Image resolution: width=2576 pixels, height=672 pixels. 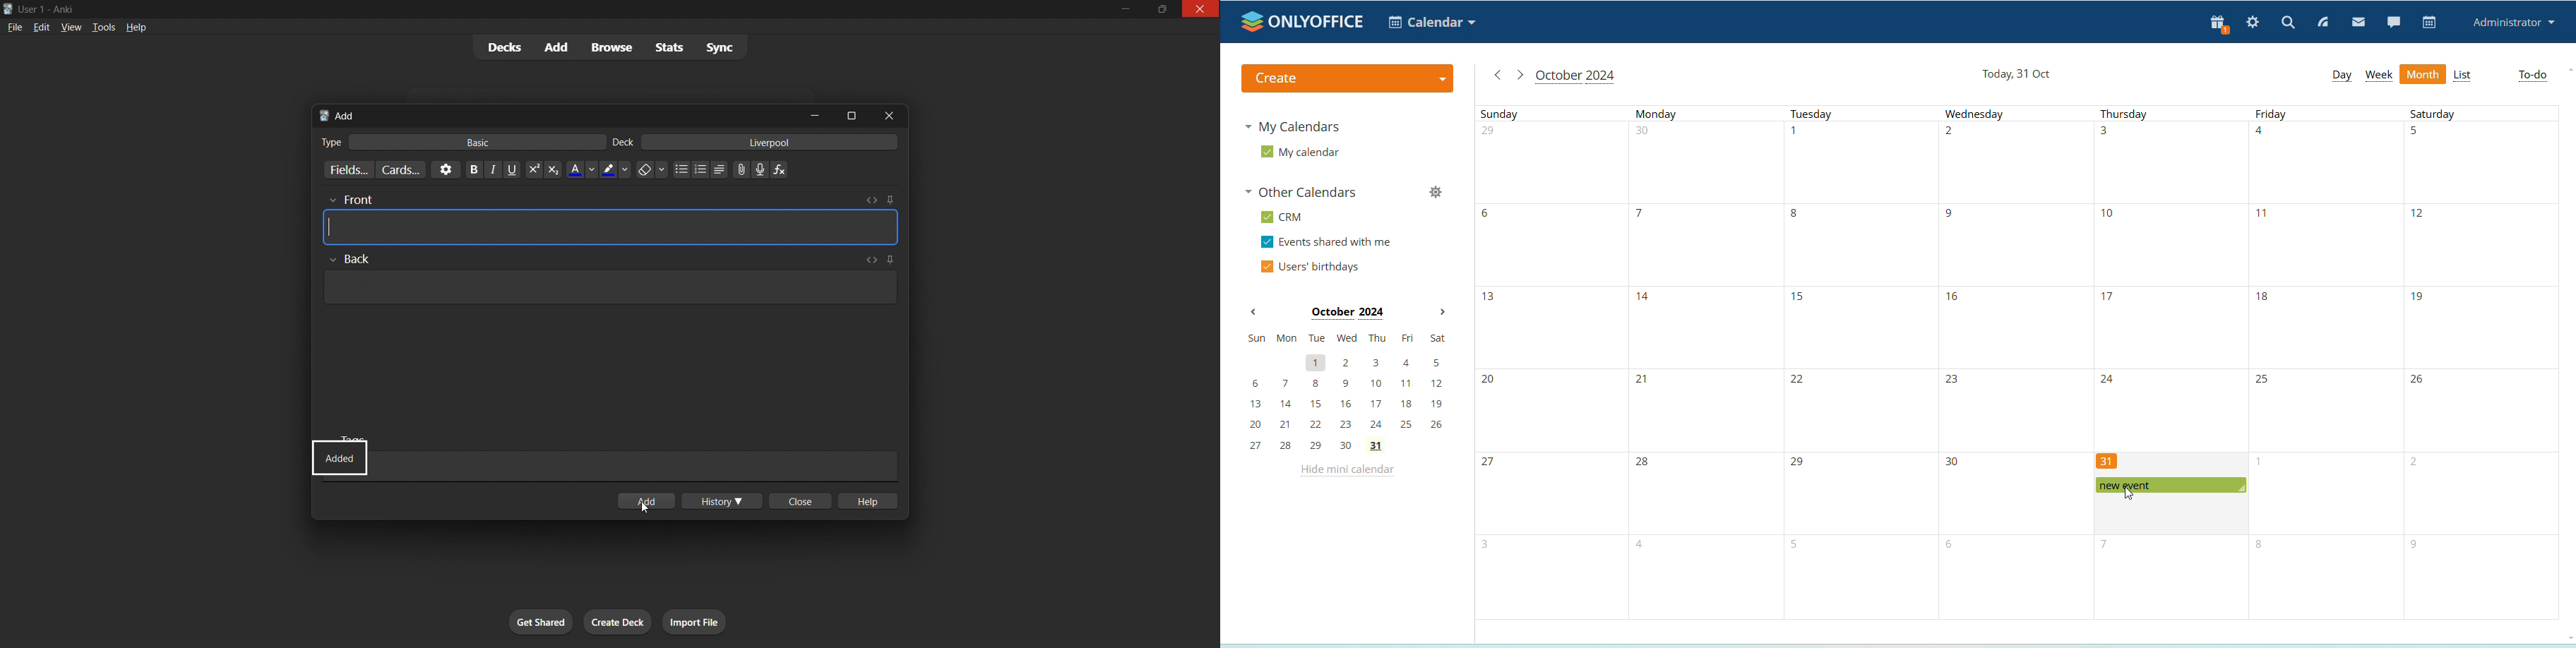 I want to click on Friday, so click(x=2327, y=364).